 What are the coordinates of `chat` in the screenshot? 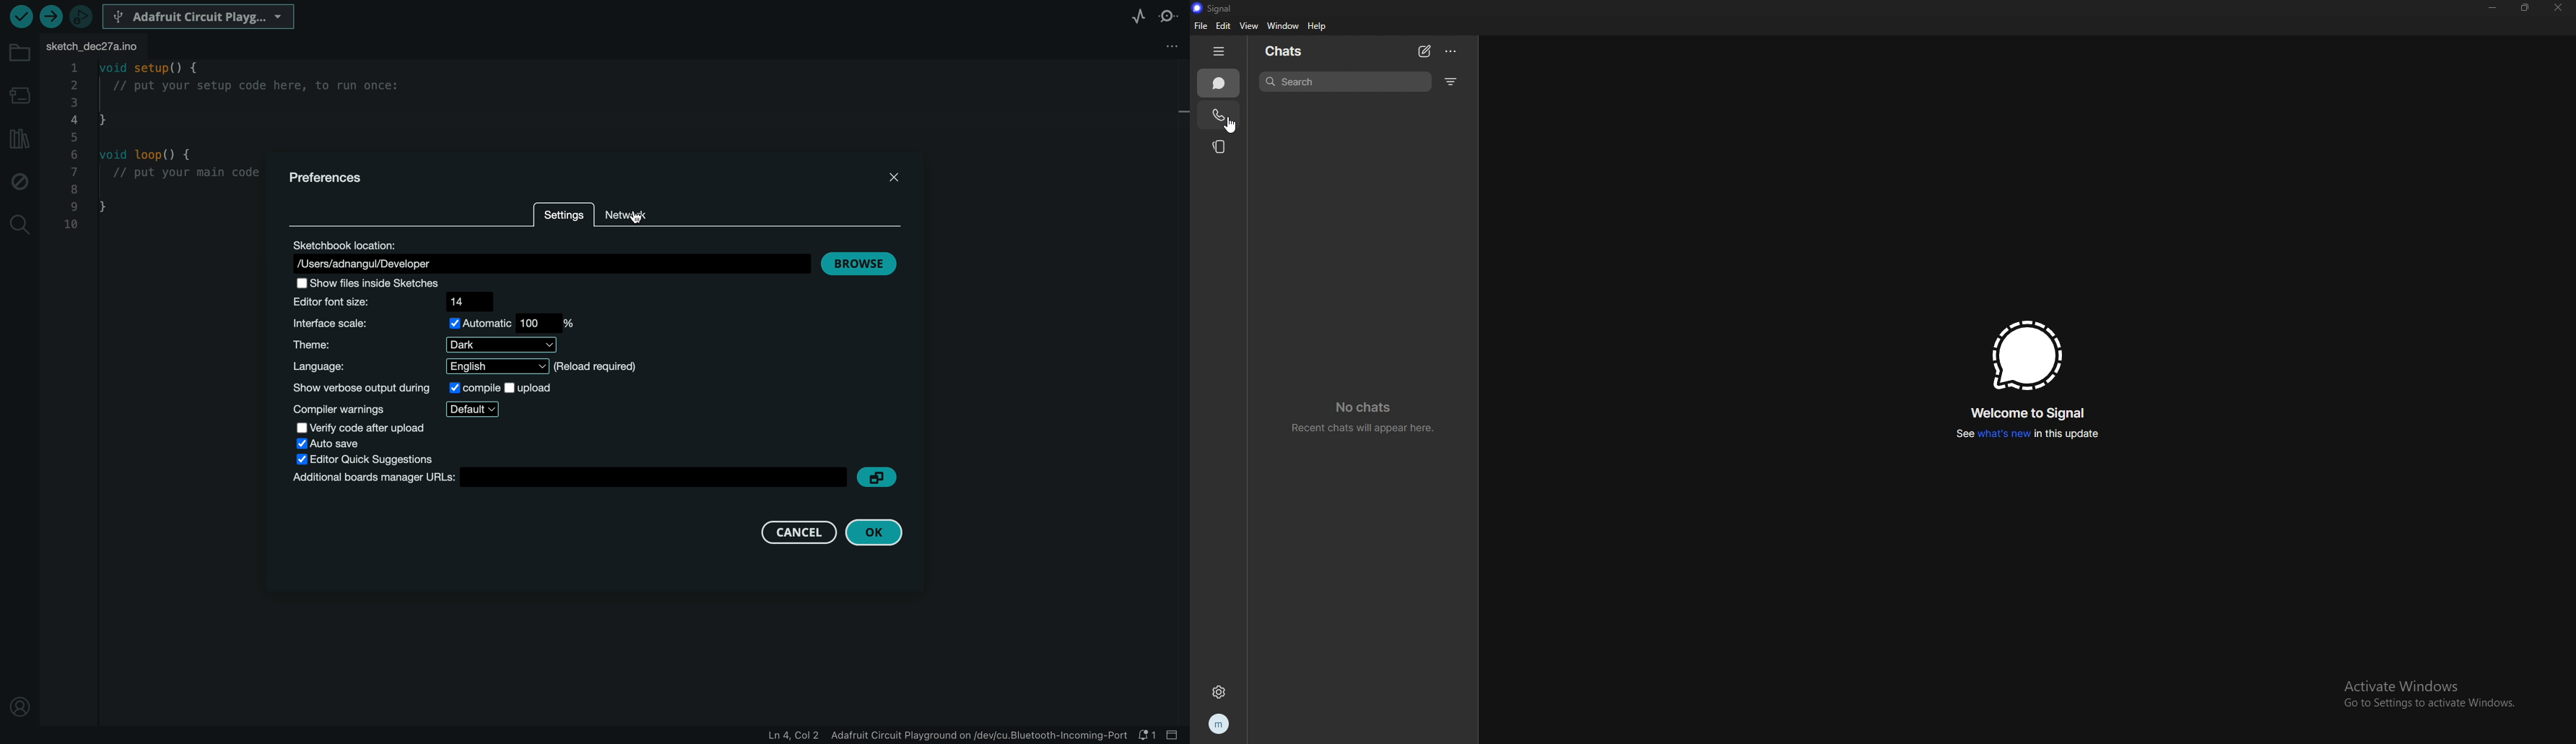 It's located at (1219, 83).